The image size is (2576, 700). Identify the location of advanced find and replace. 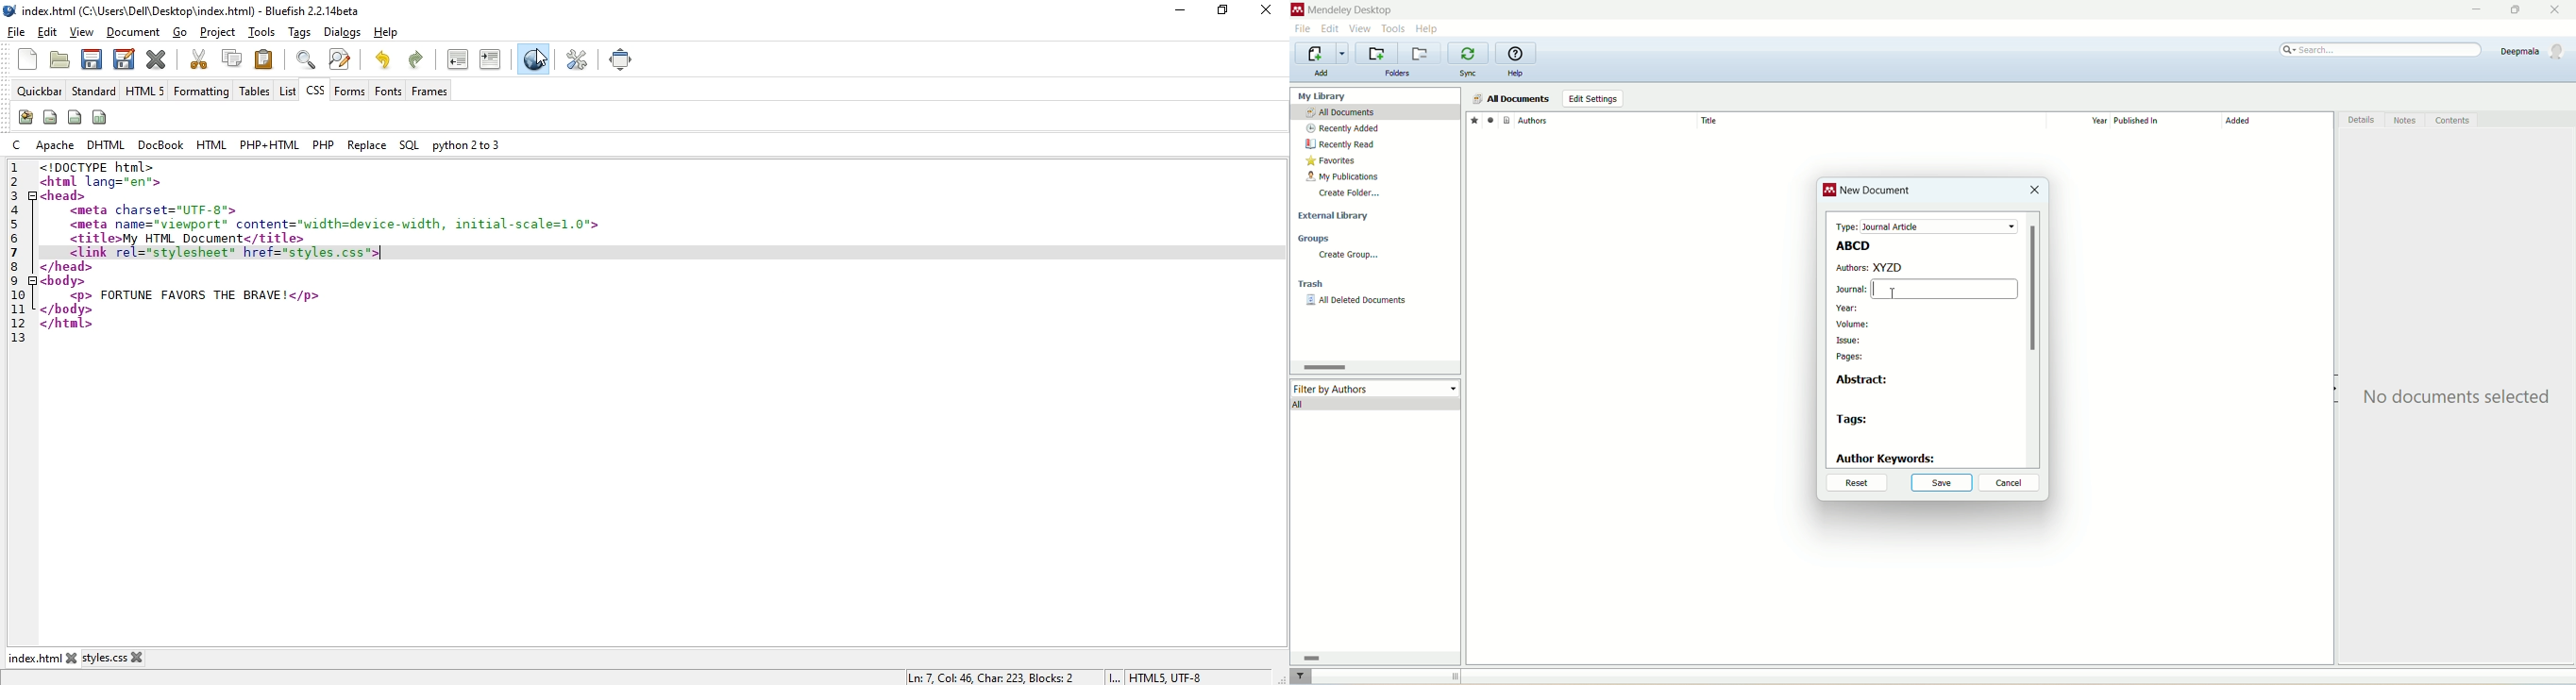
(339, 58).